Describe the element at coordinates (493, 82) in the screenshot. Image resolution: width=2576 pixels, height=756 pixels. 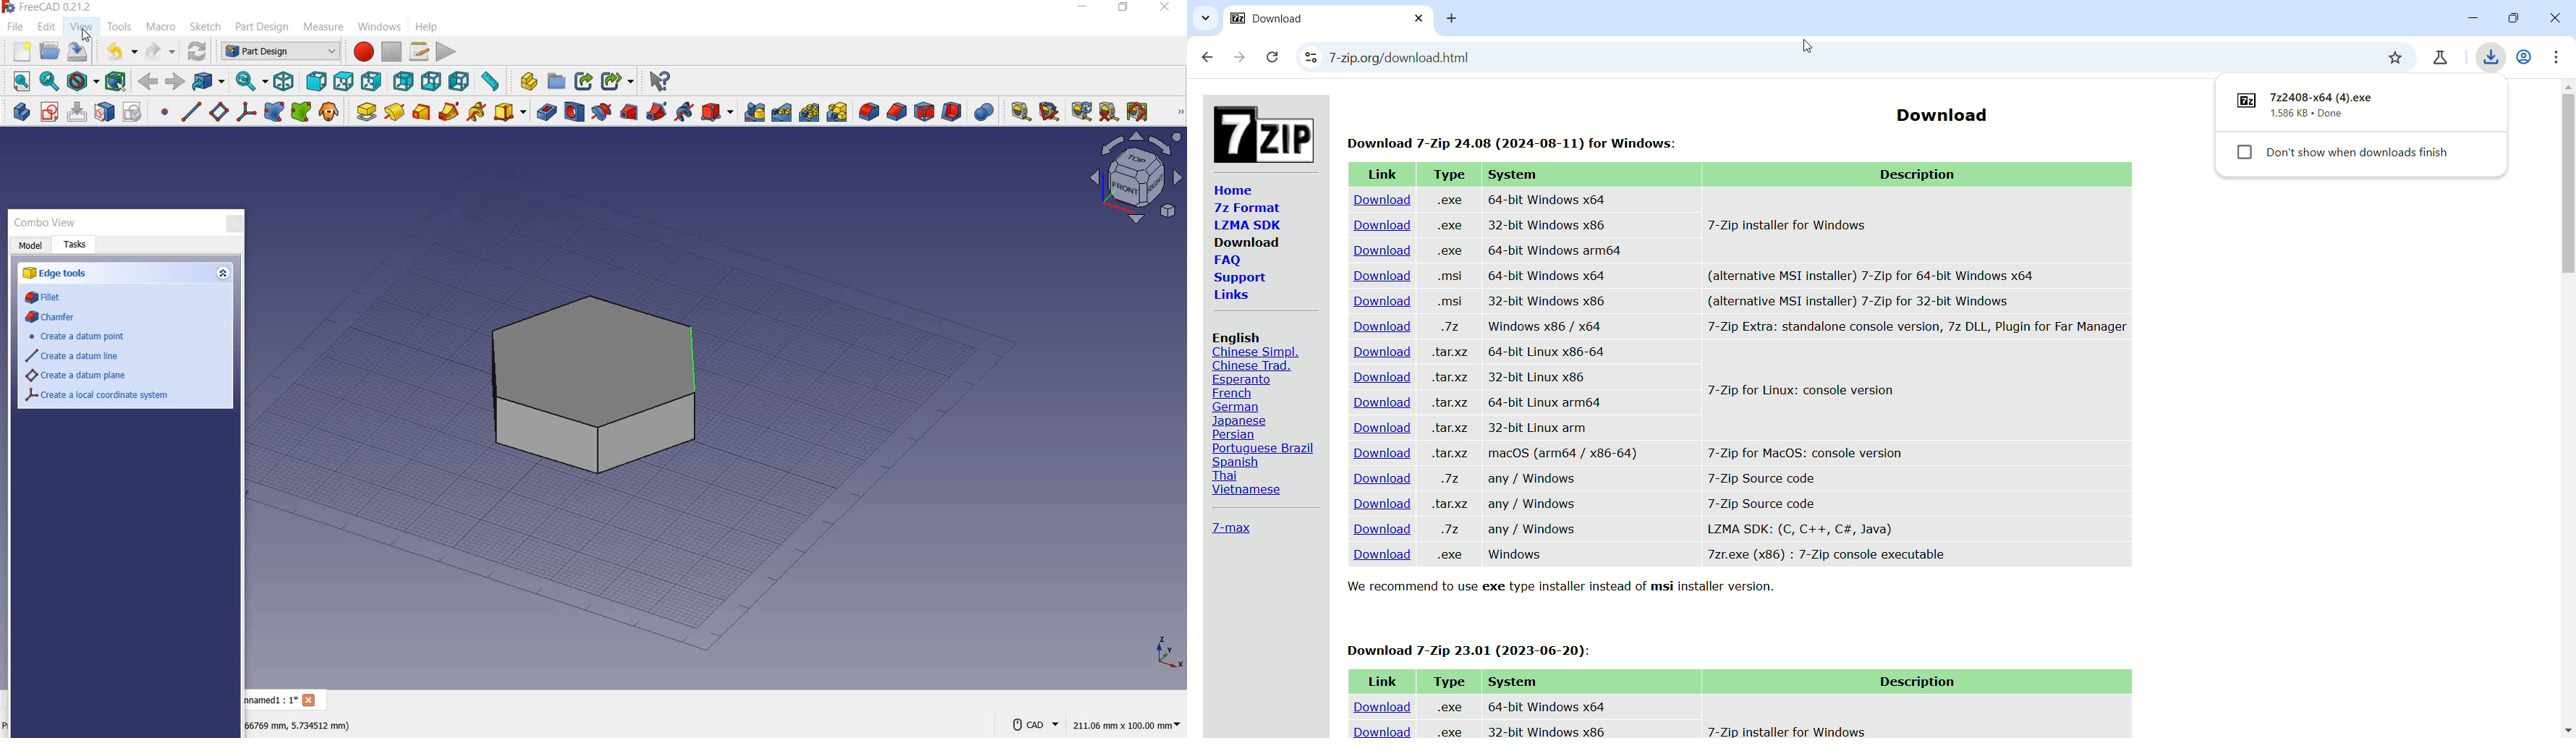
I see `measure distance` at that location.